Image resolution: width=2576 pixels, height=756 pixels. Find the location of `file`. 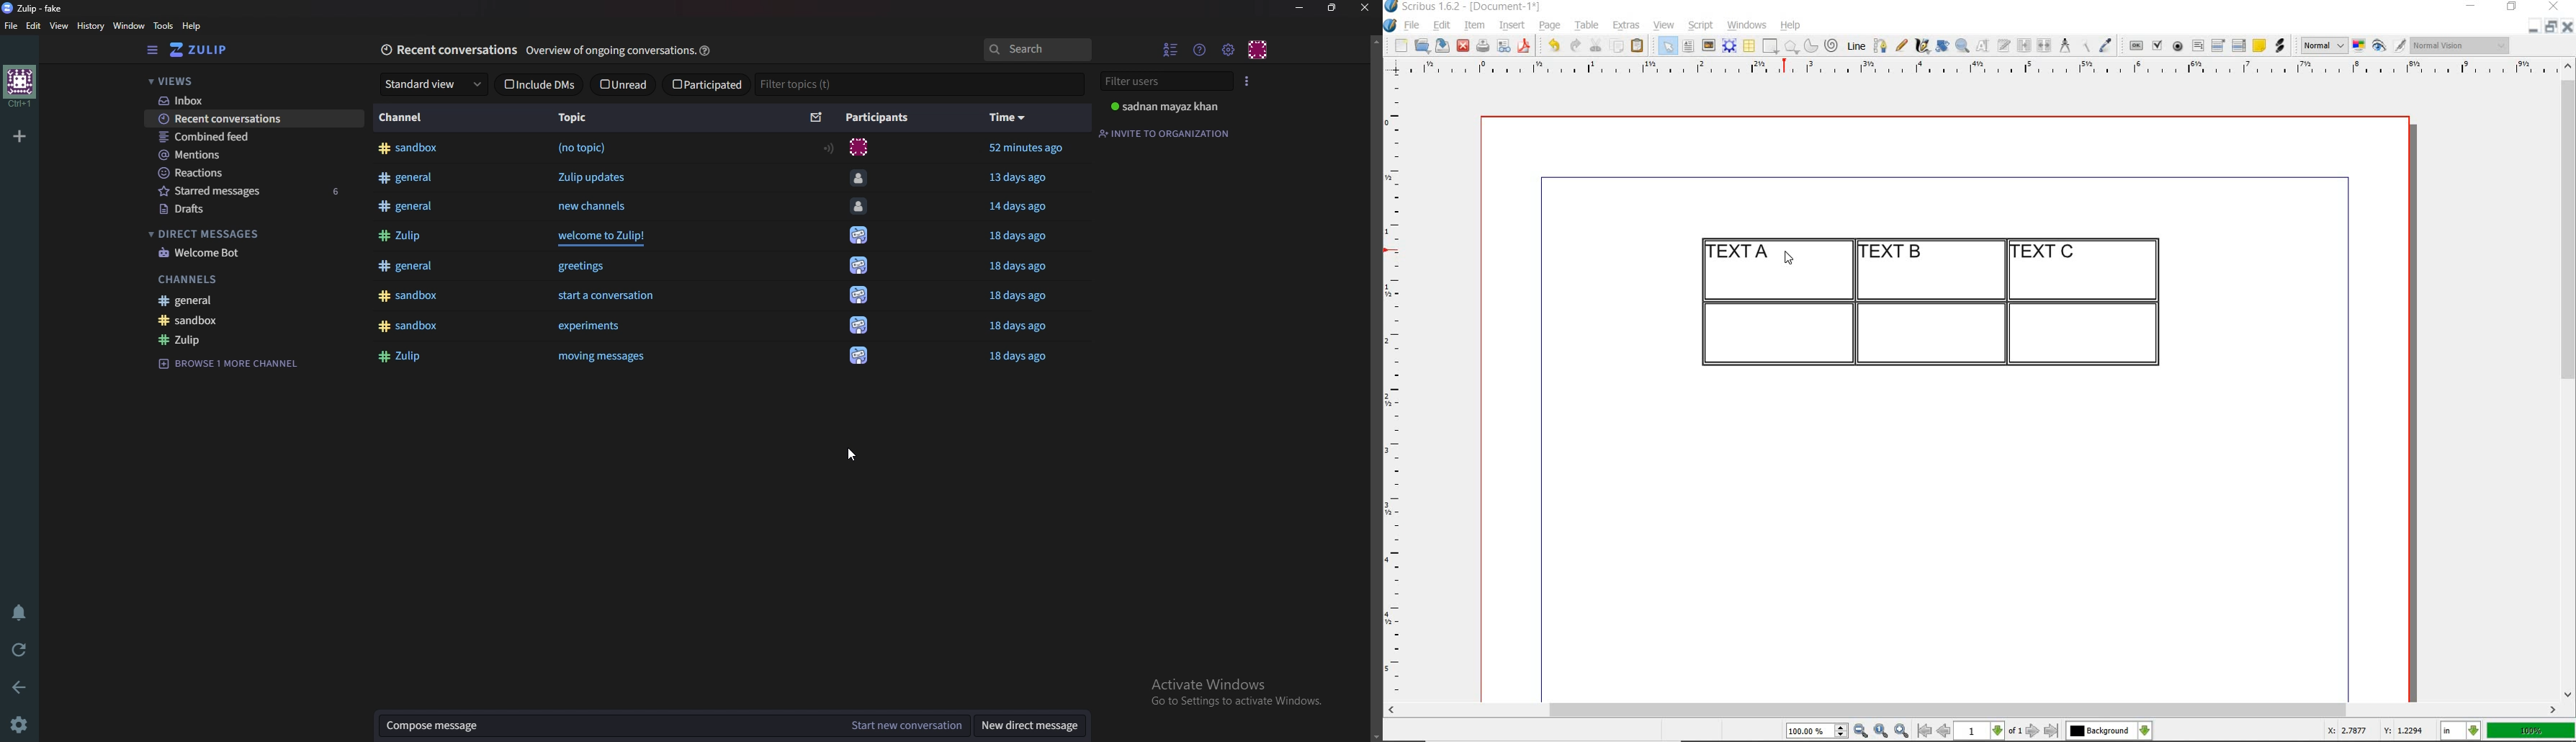

file is located at coordinates (14, 26).